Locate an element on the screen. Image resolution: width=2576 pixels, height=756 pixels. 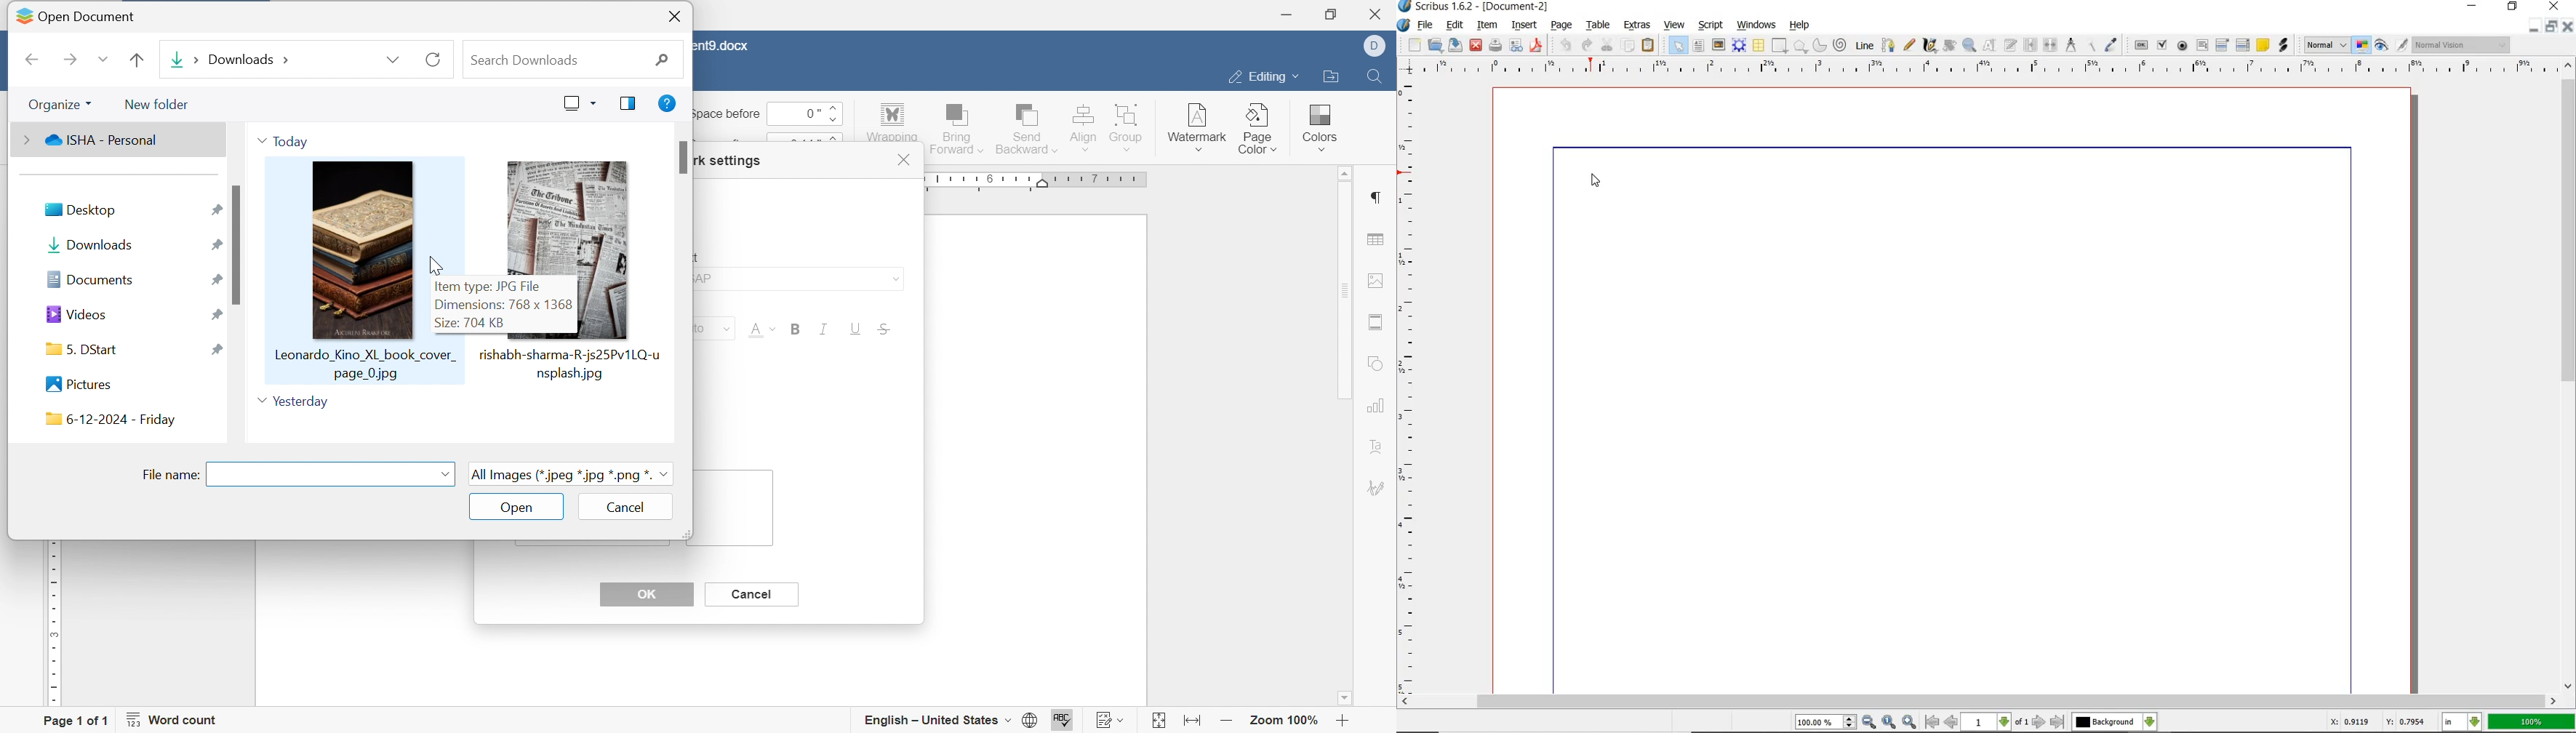
text annotation is located at coordinates (2263, 44).